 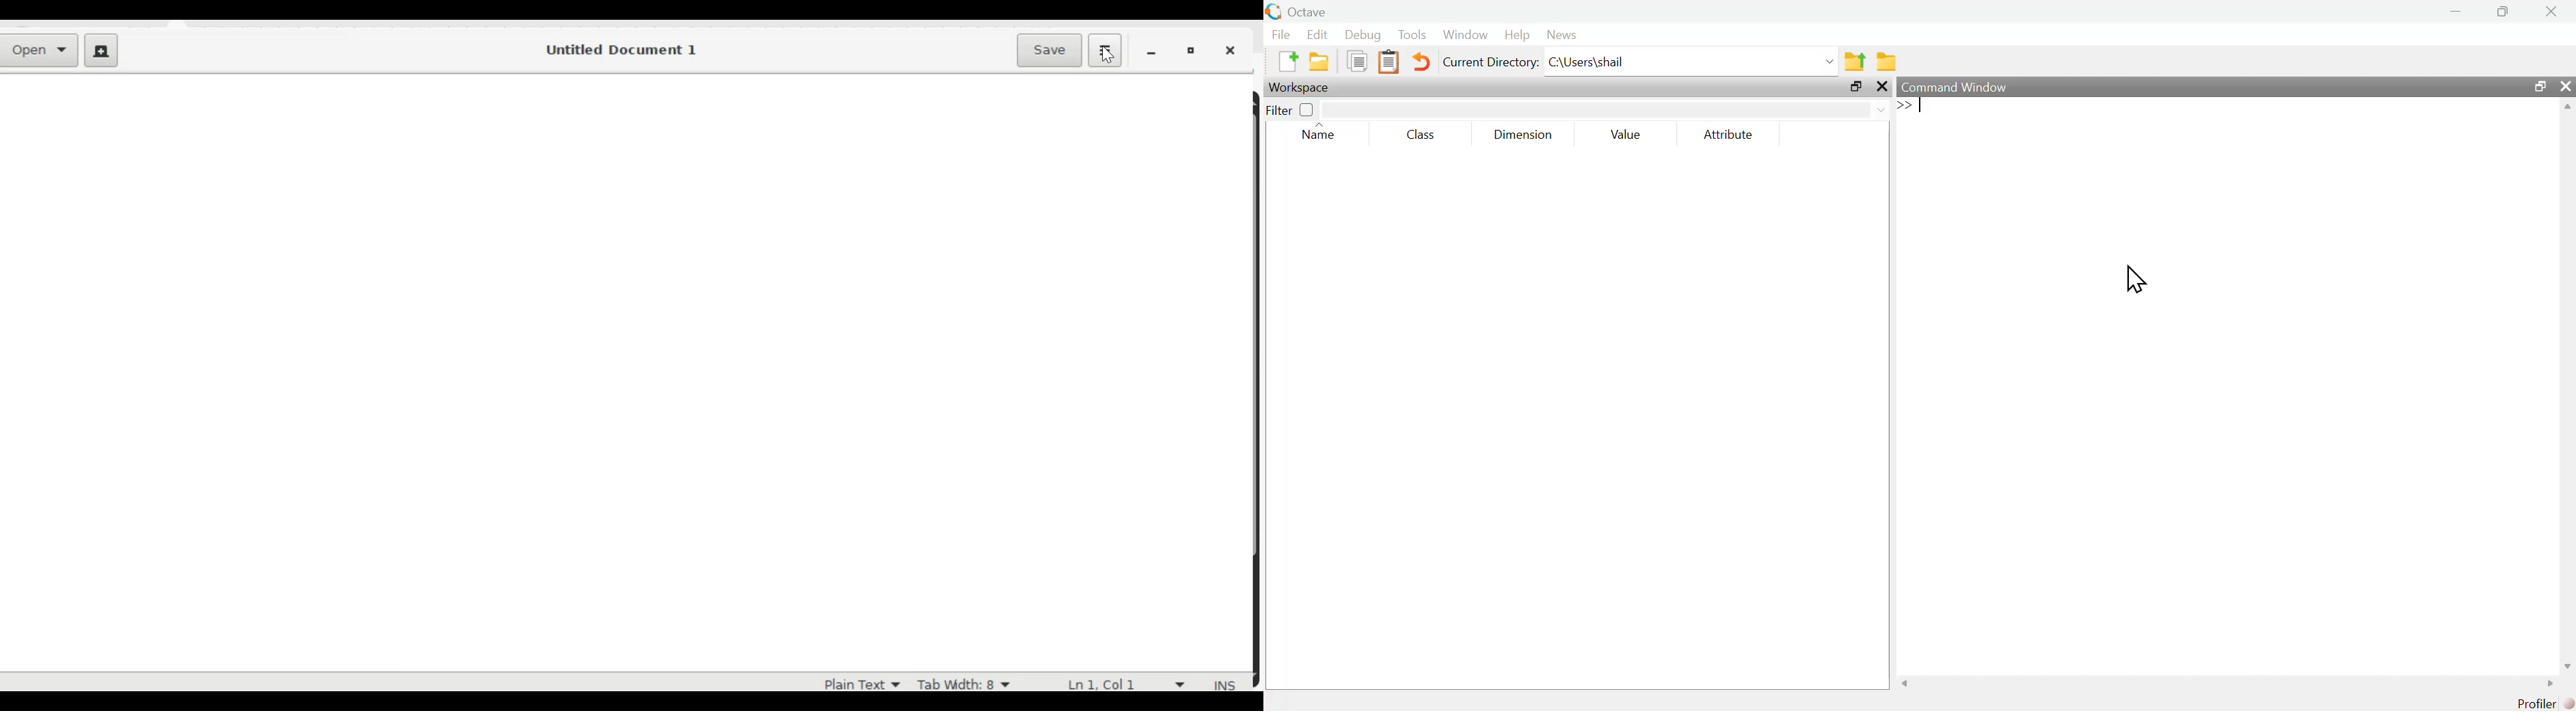 What do you see at coordinates (1425, 135) in the screenshot?
I see `Class` at bounding box center [1425, 135].